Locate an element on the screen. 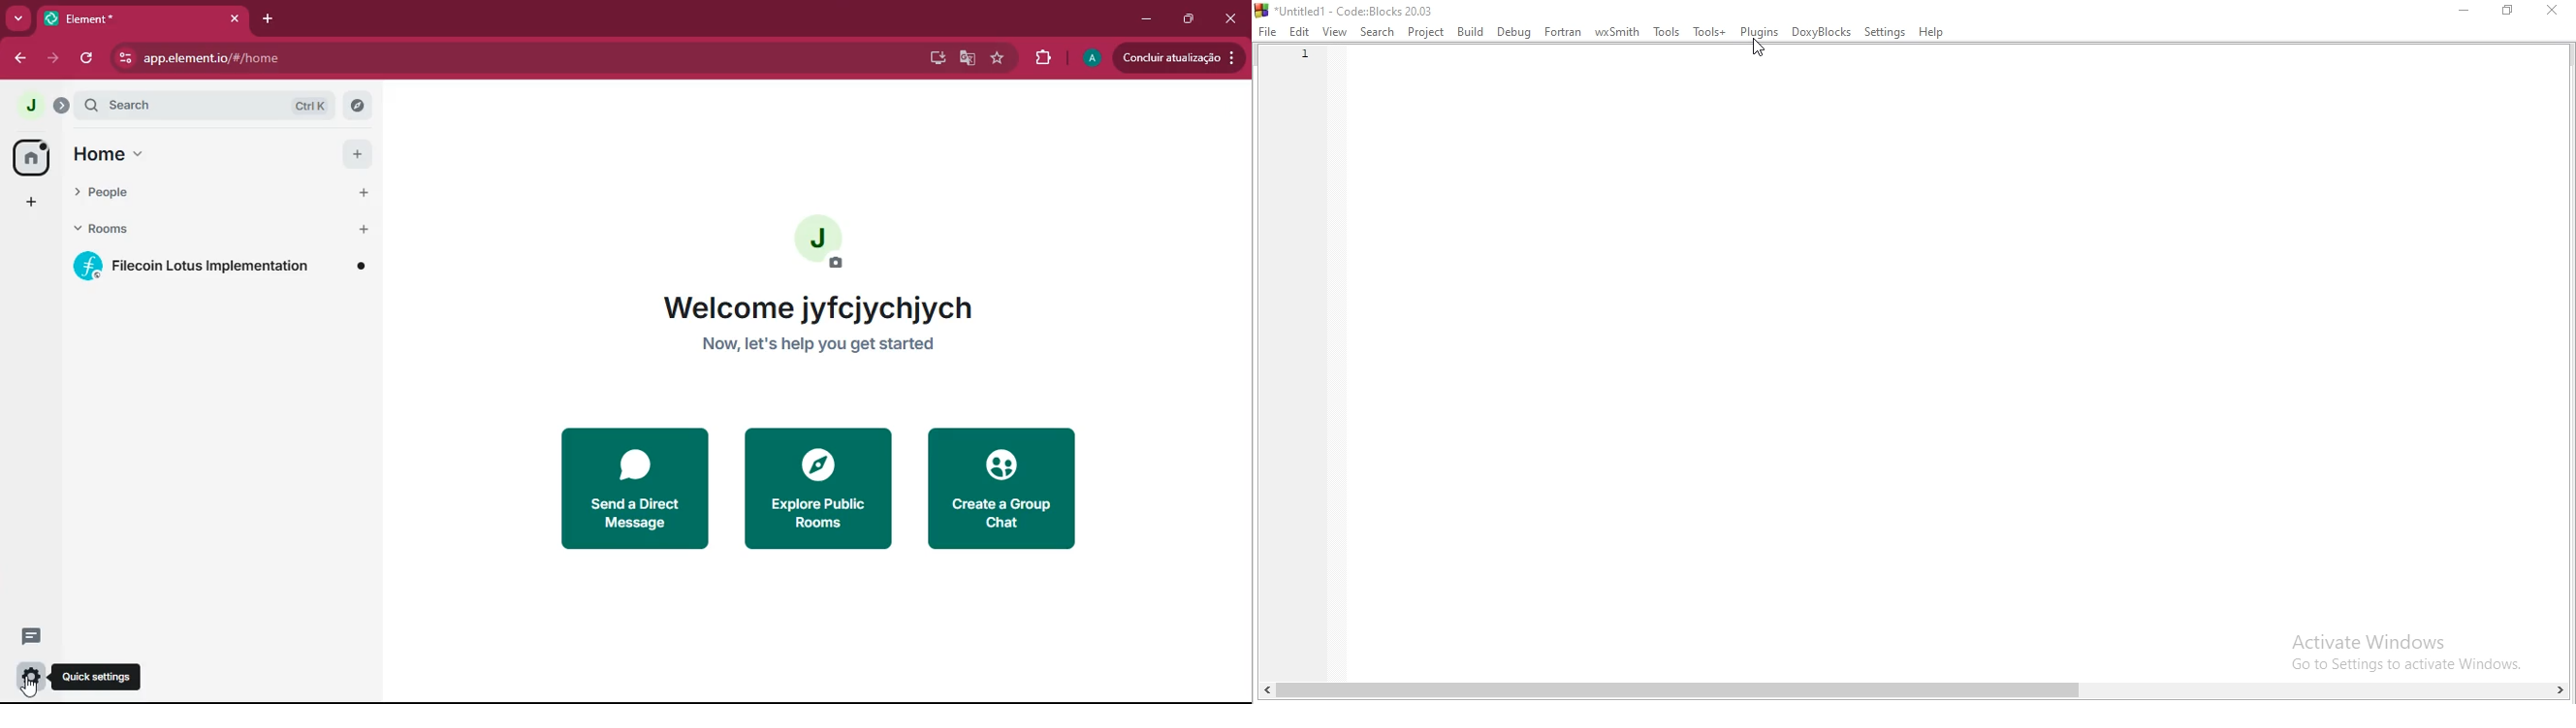 The image size is (2576, 728). favourite is located at coordinates (1001, 60).